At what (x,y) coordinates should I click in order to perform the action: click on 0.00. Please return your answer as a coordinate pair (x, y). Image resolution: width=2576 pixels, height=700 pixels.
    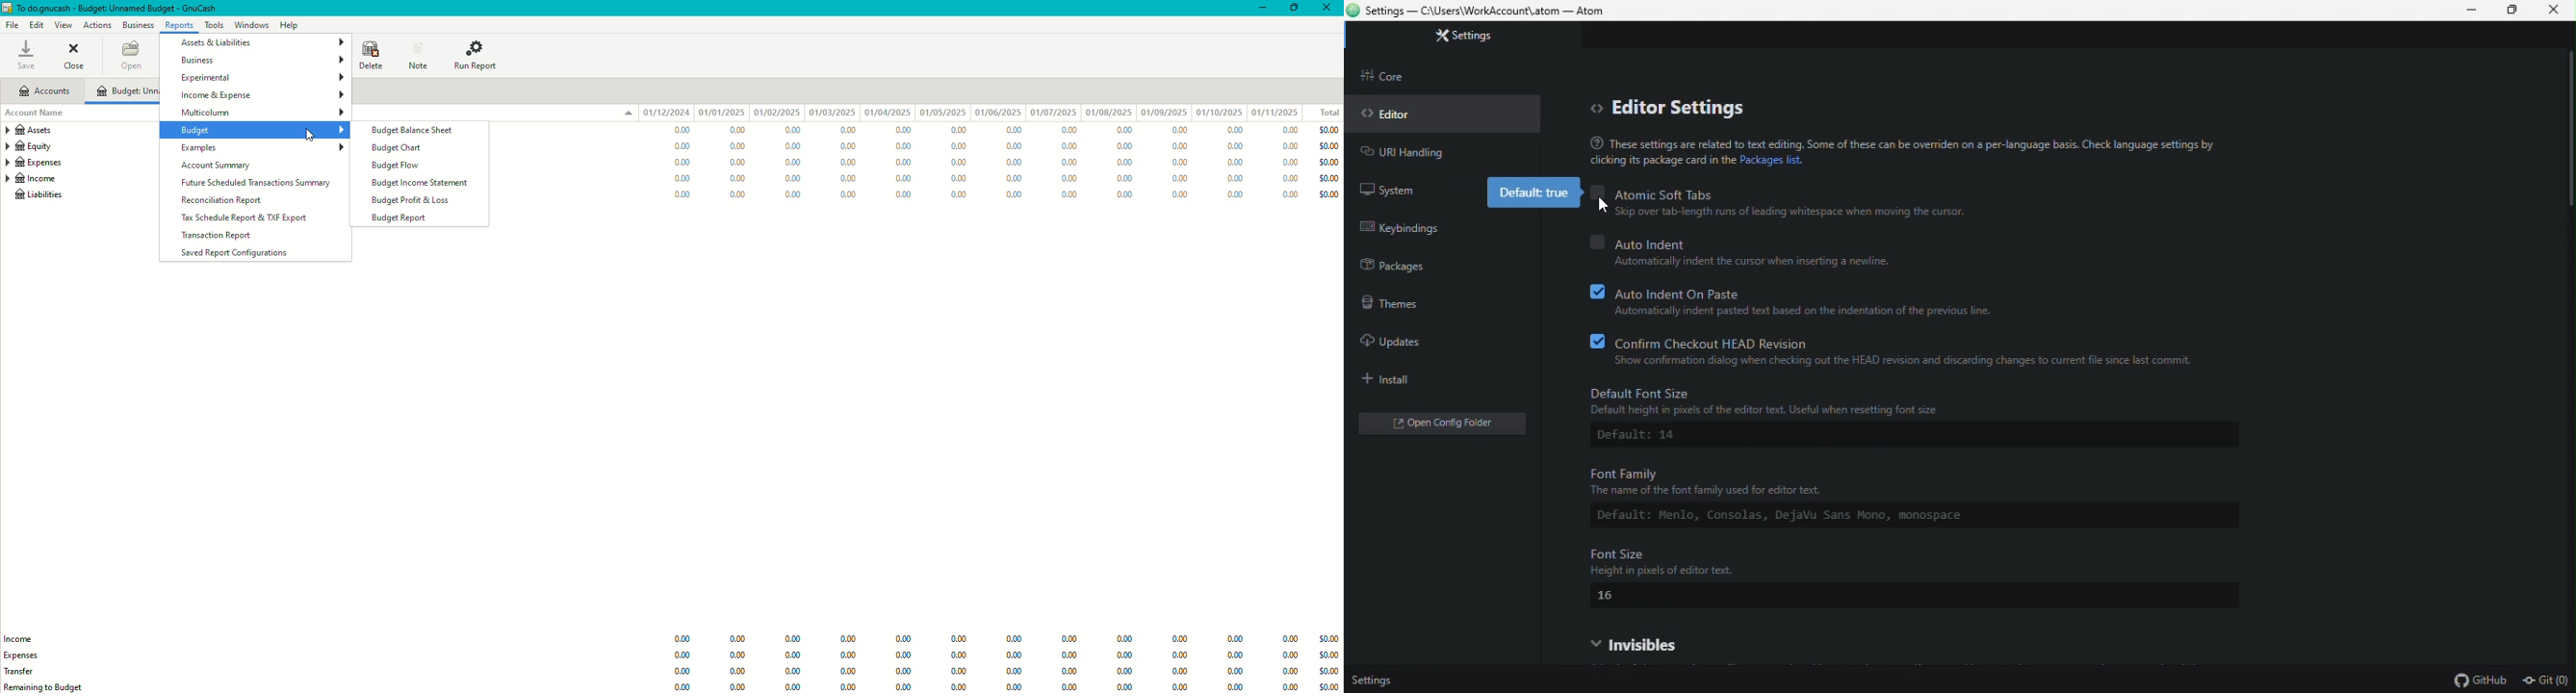
    Looking at the image, I should click on (959, 132).